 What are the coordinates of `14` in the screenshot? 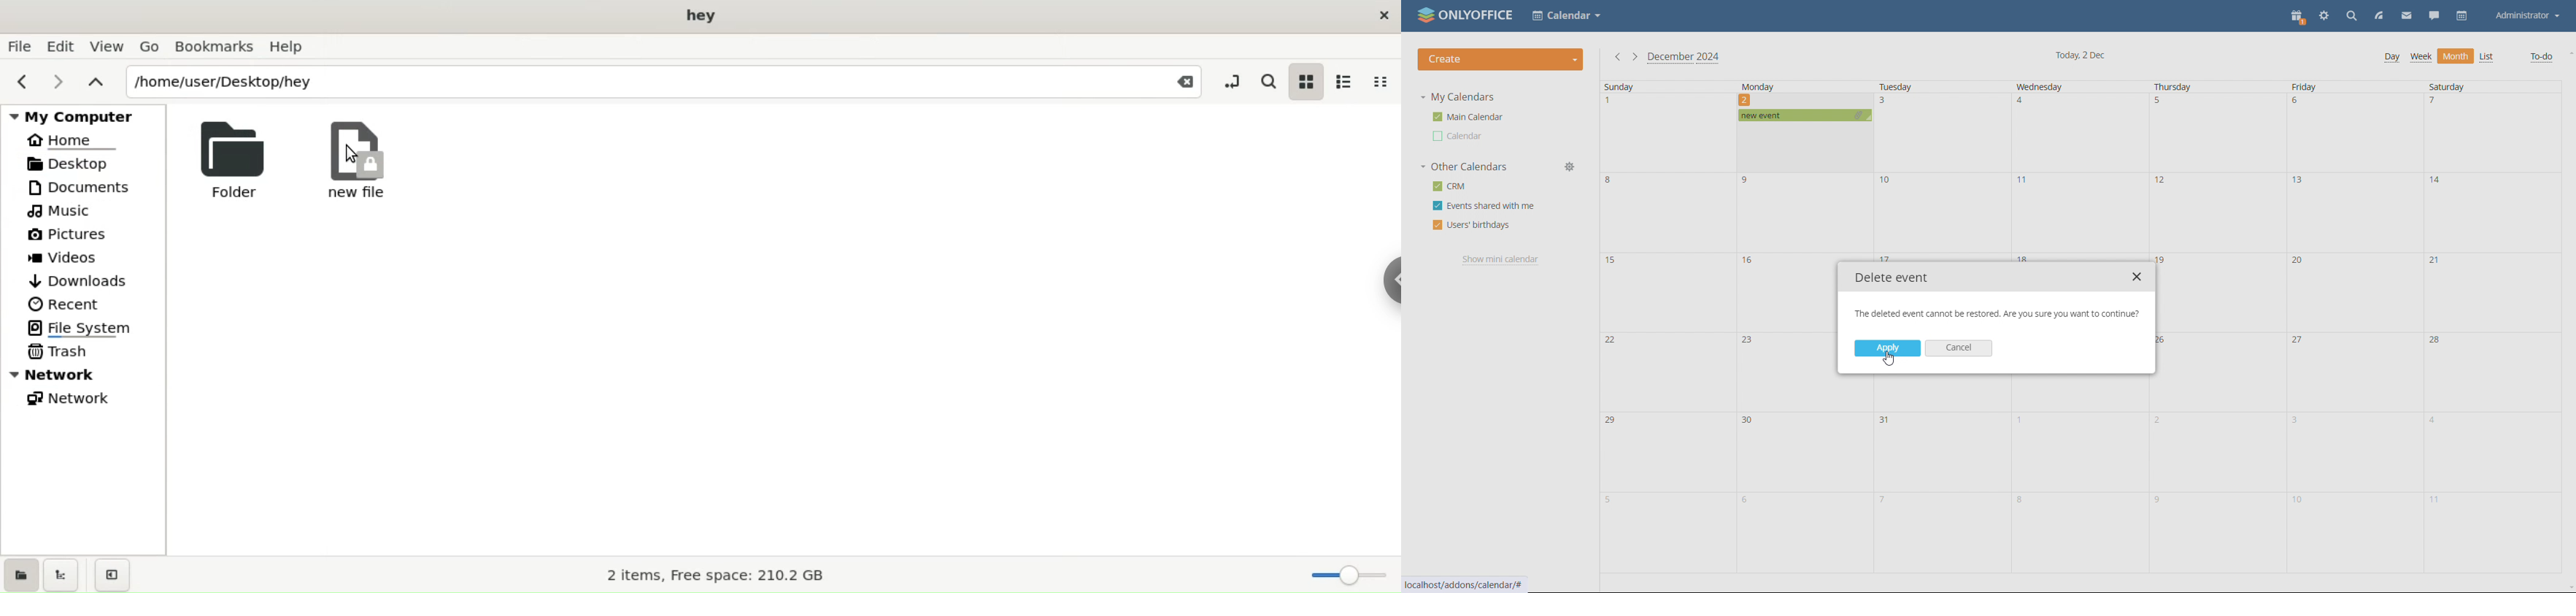 It's located at (2440, 185).